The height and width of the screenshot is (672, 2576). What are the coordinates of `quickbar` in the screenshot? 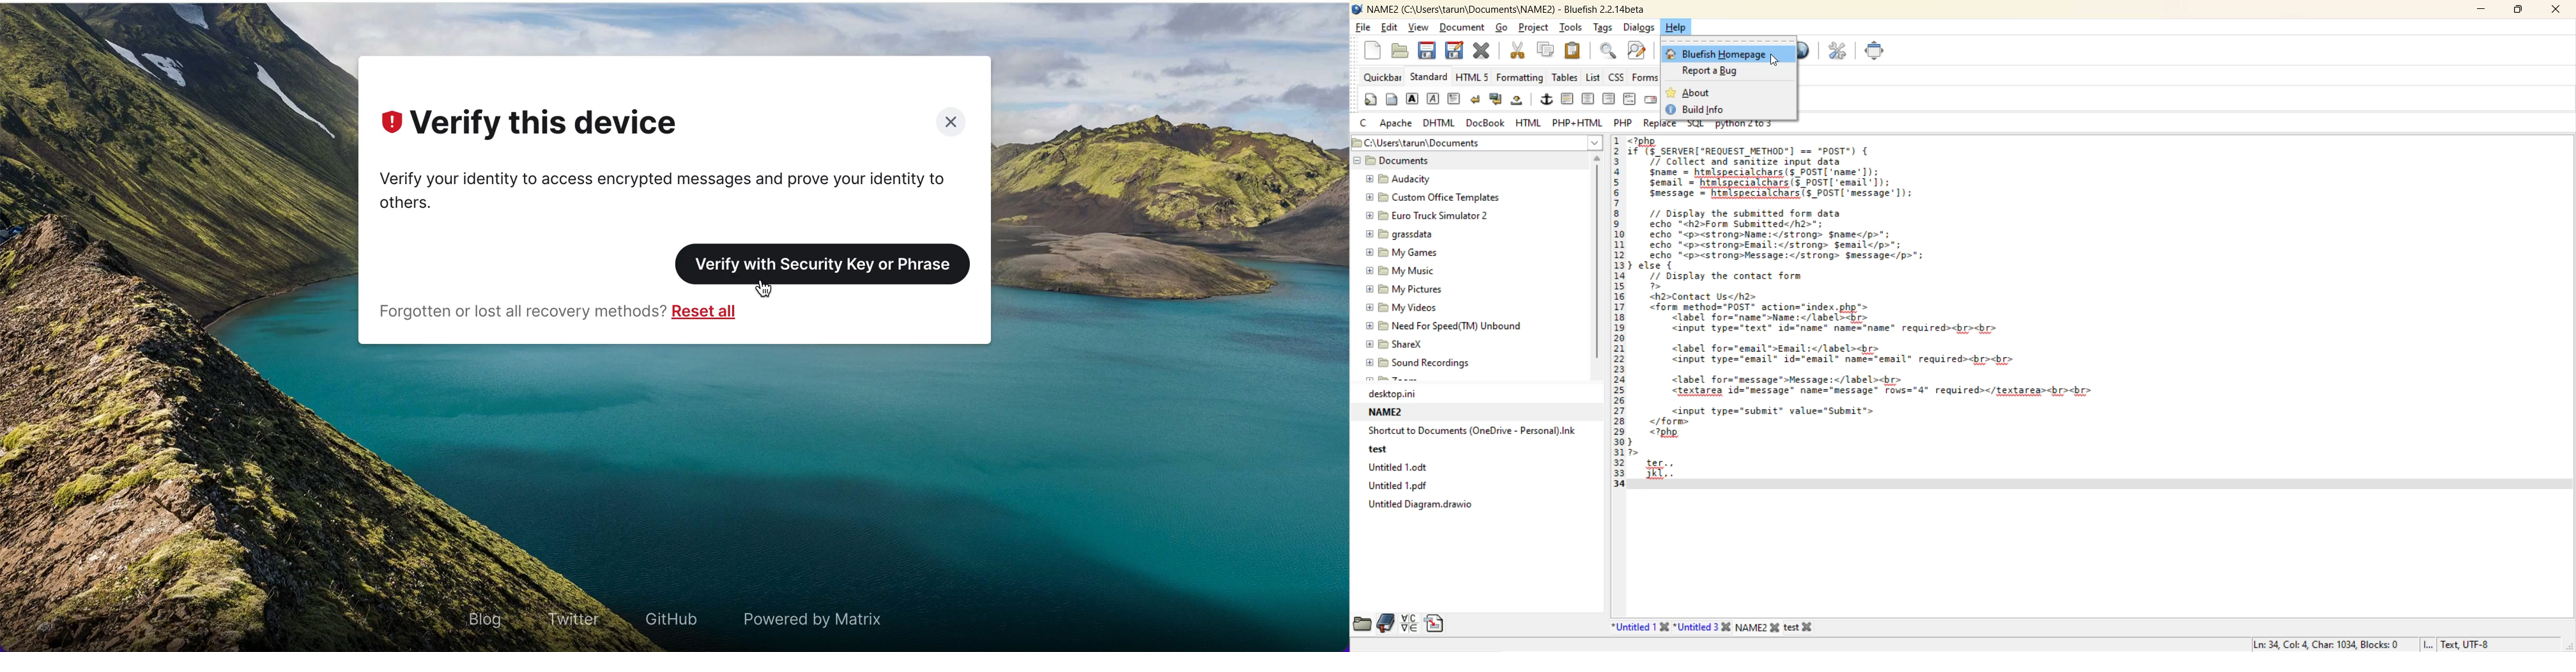 It's located at (1377, 77).